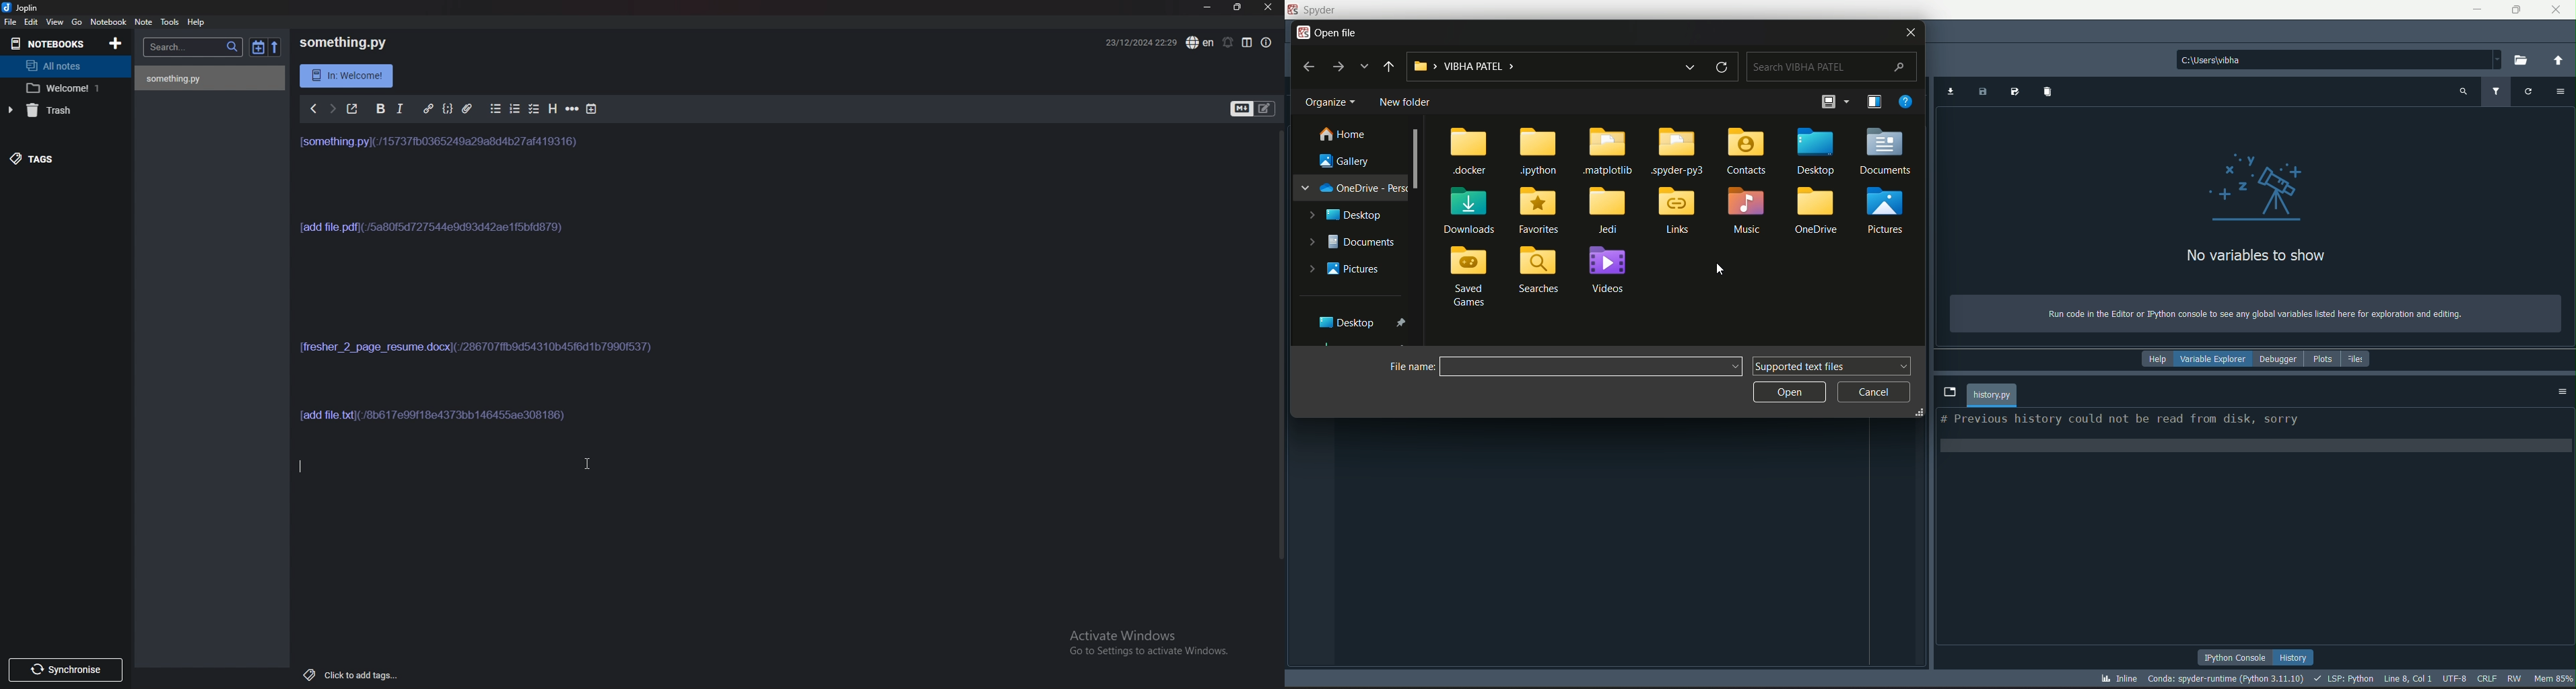 This screenshot has width=2576, height=700. I want to click on contacts, so click(1747, 151).